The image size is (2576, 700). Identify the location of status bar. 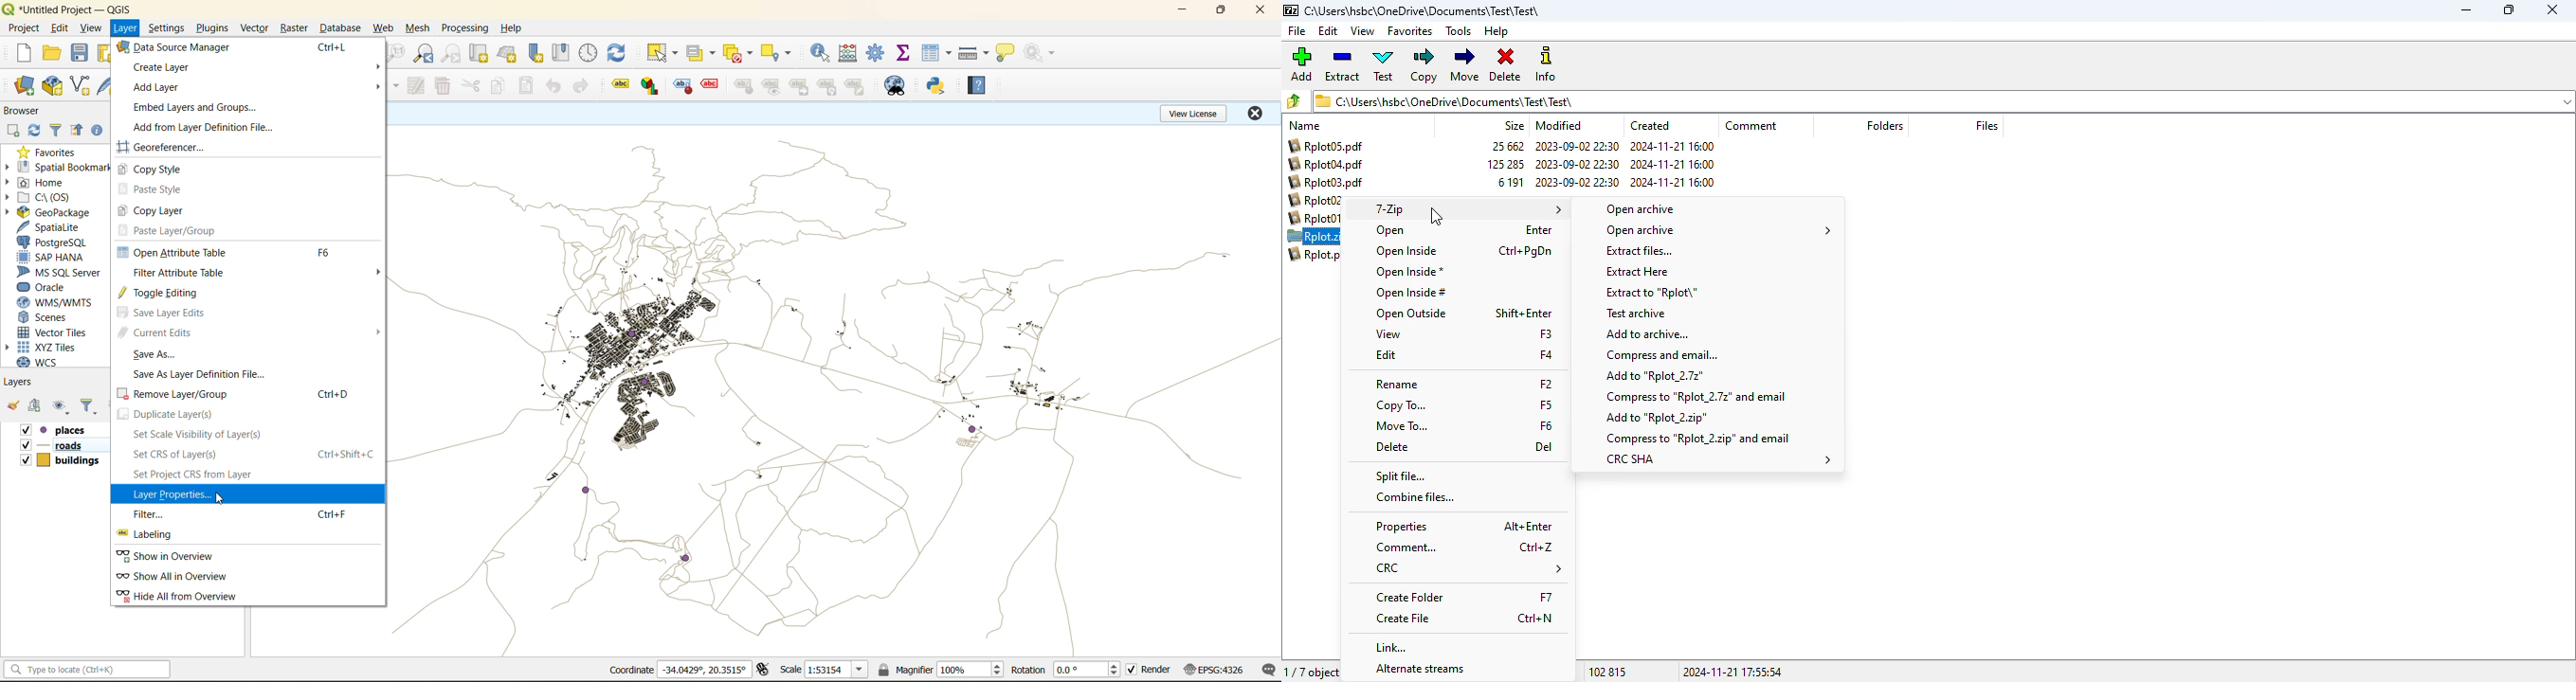
(88, 669).